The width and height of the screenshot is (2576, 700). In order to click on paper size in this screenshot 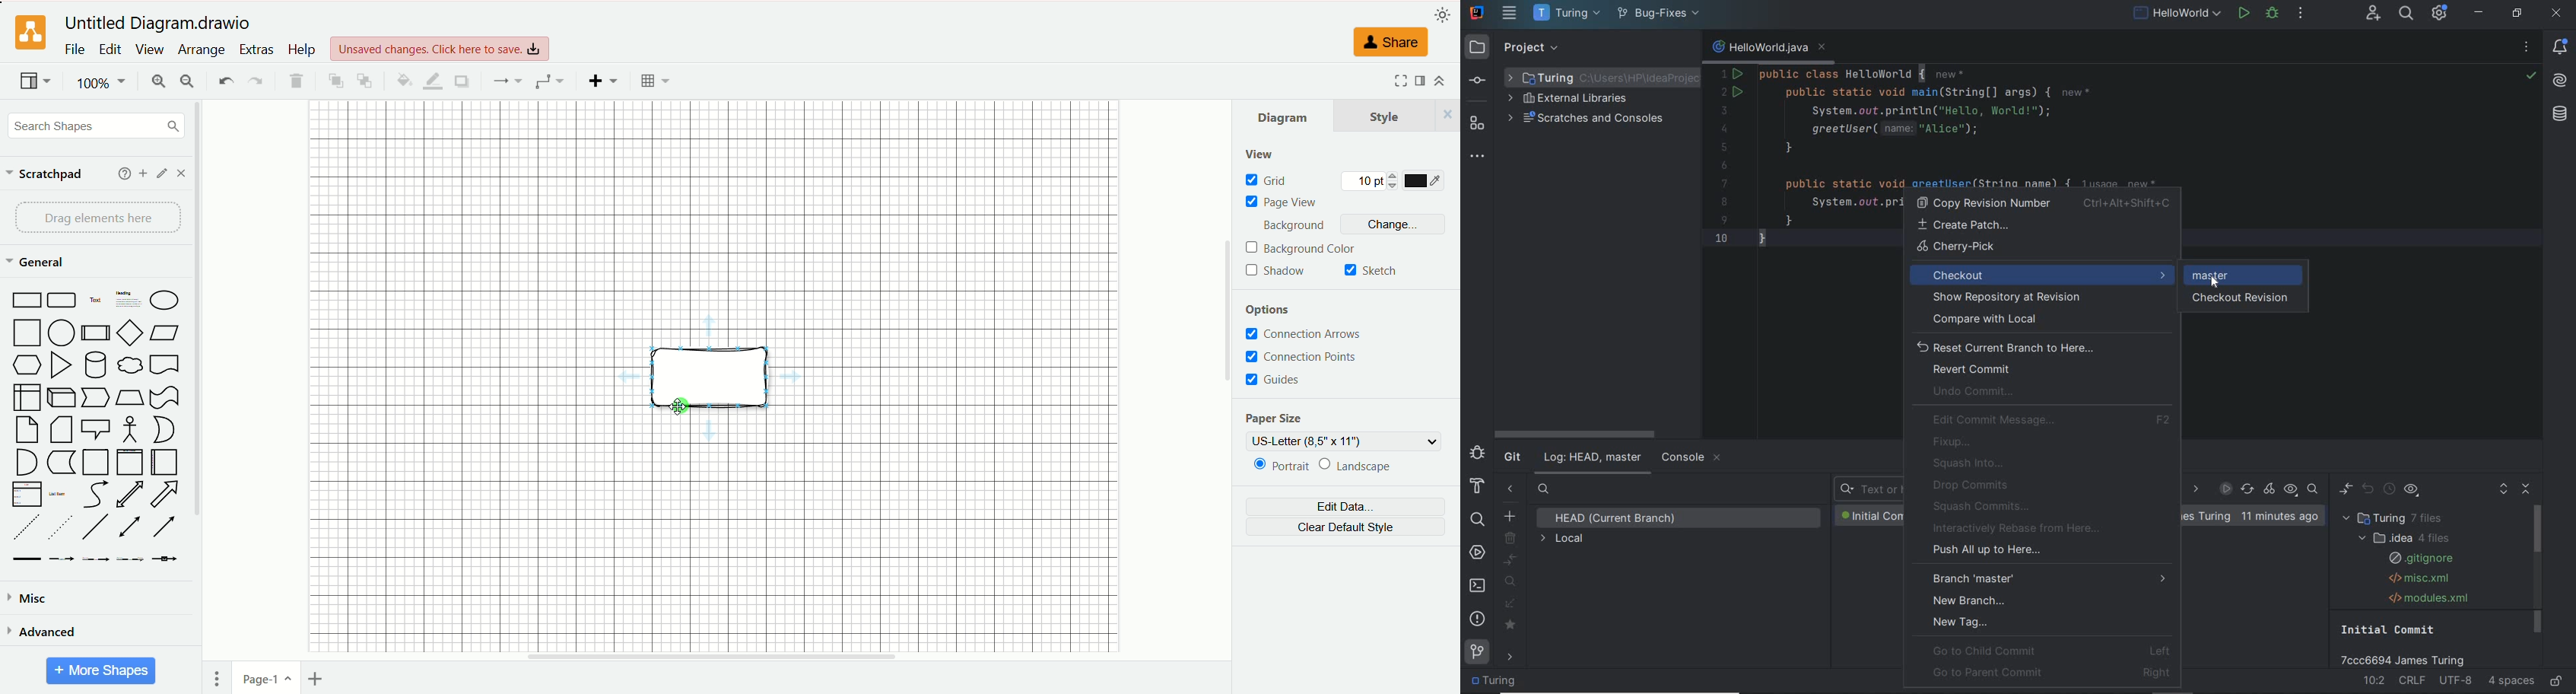, I will do `click(1276, 416)`.